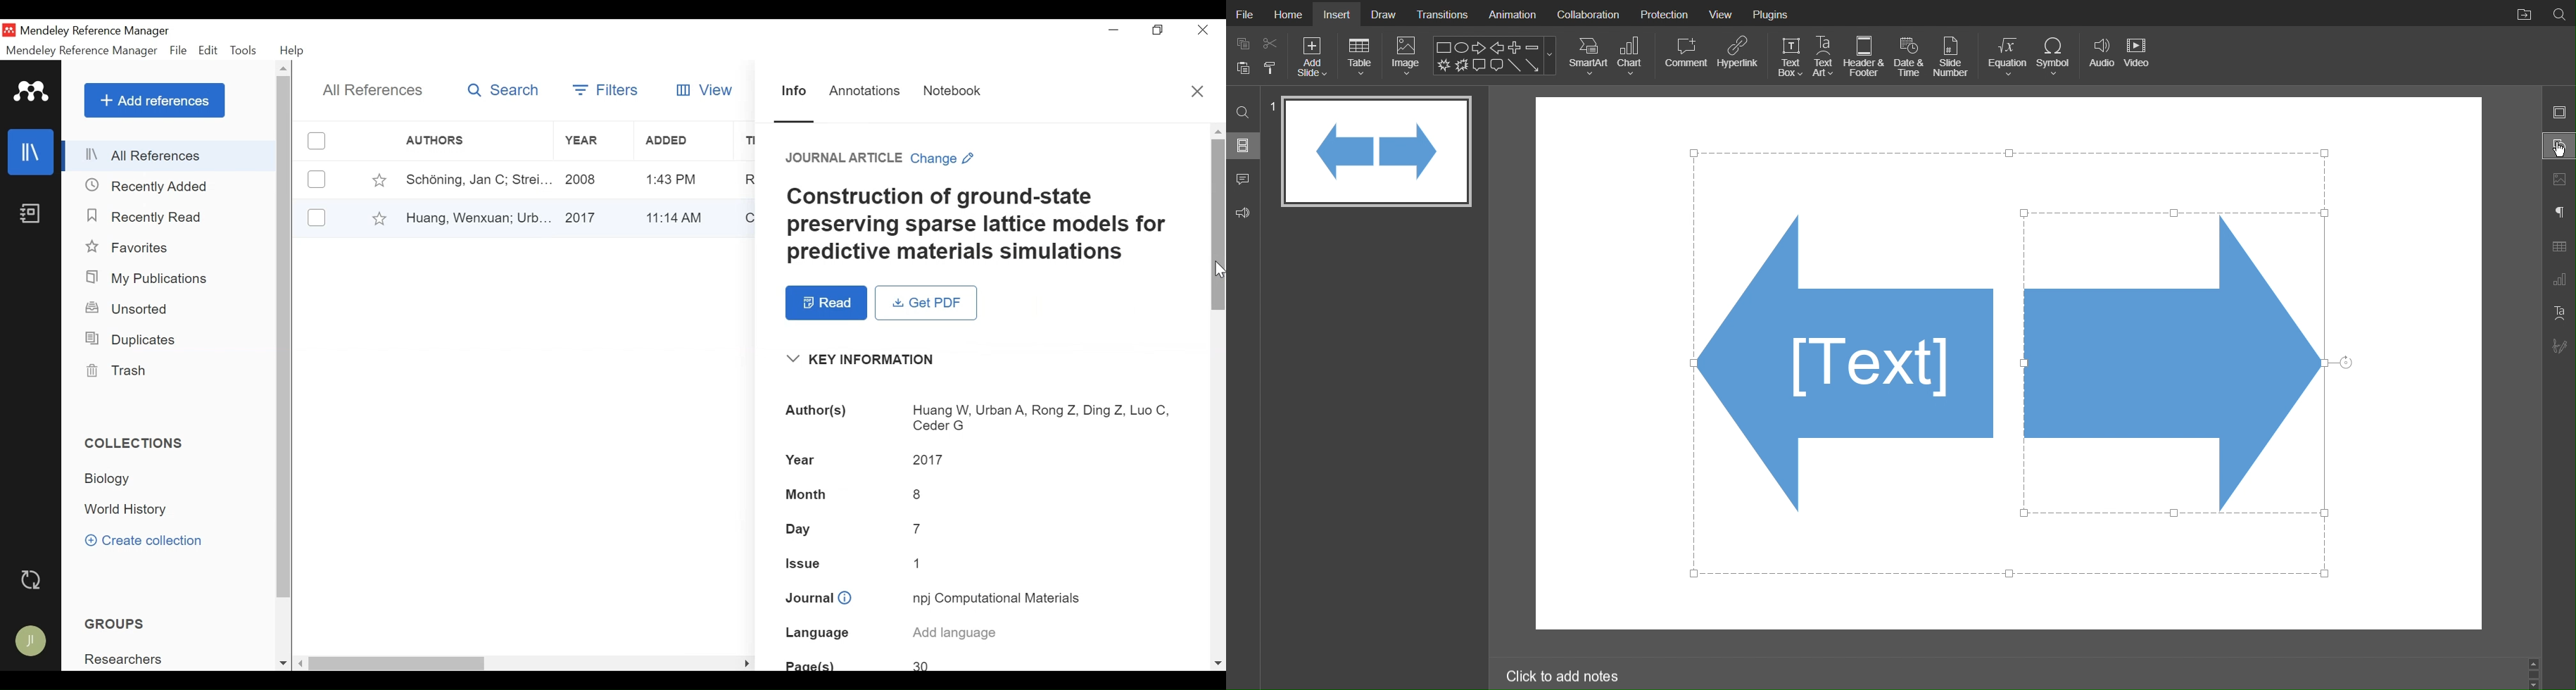 The height and width of the screenshot is (700, 2576). I want to click on Add Slide, so click(1314, 57).